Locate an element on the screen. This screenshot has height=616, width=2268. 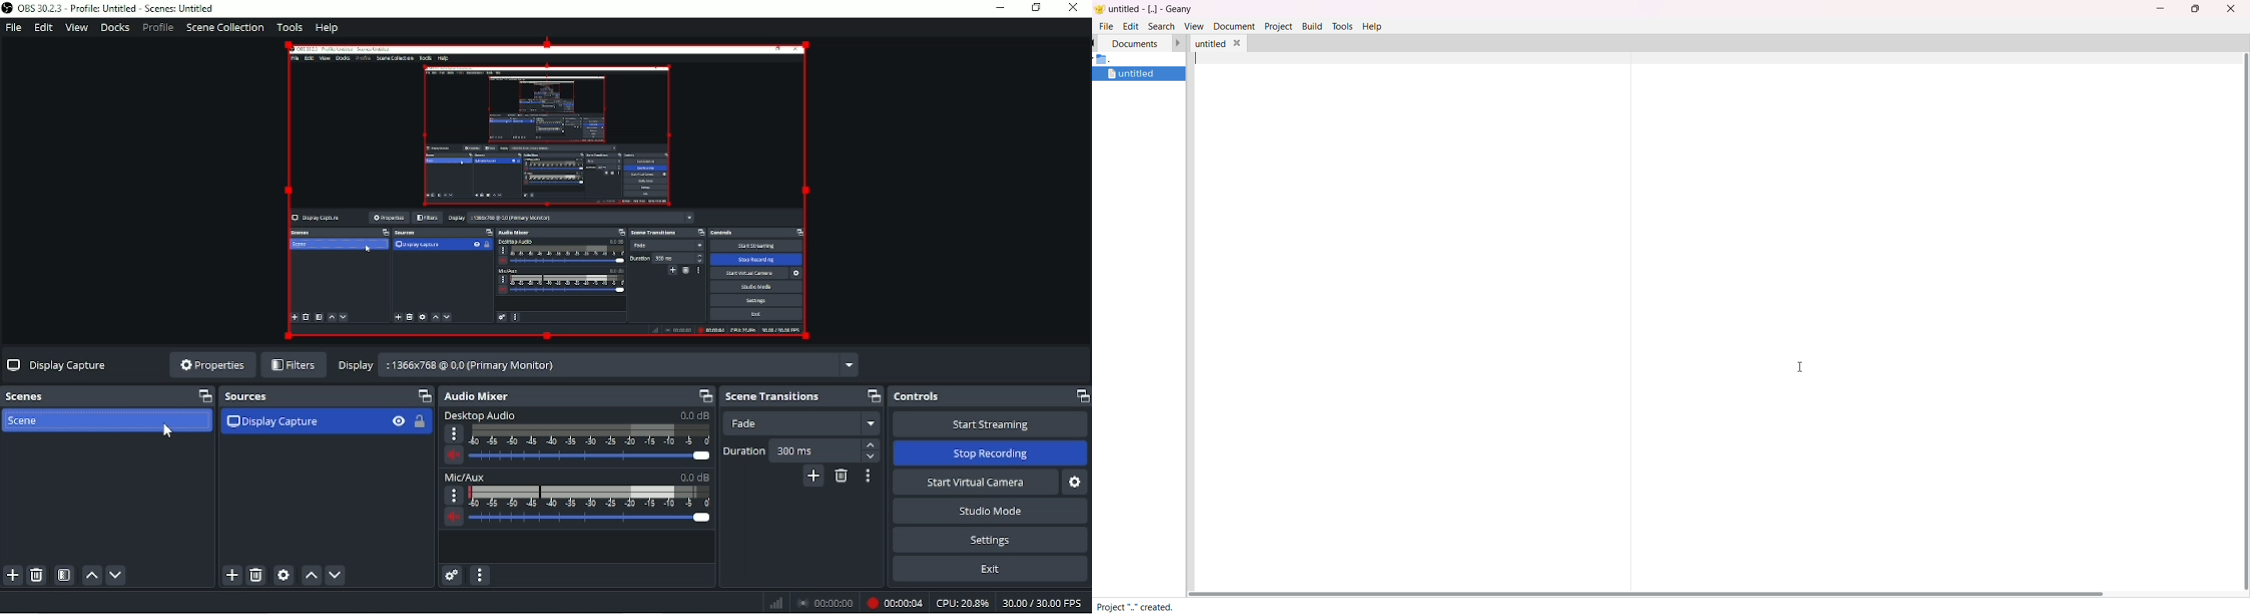
Tools is located at coordinates (290, 27).